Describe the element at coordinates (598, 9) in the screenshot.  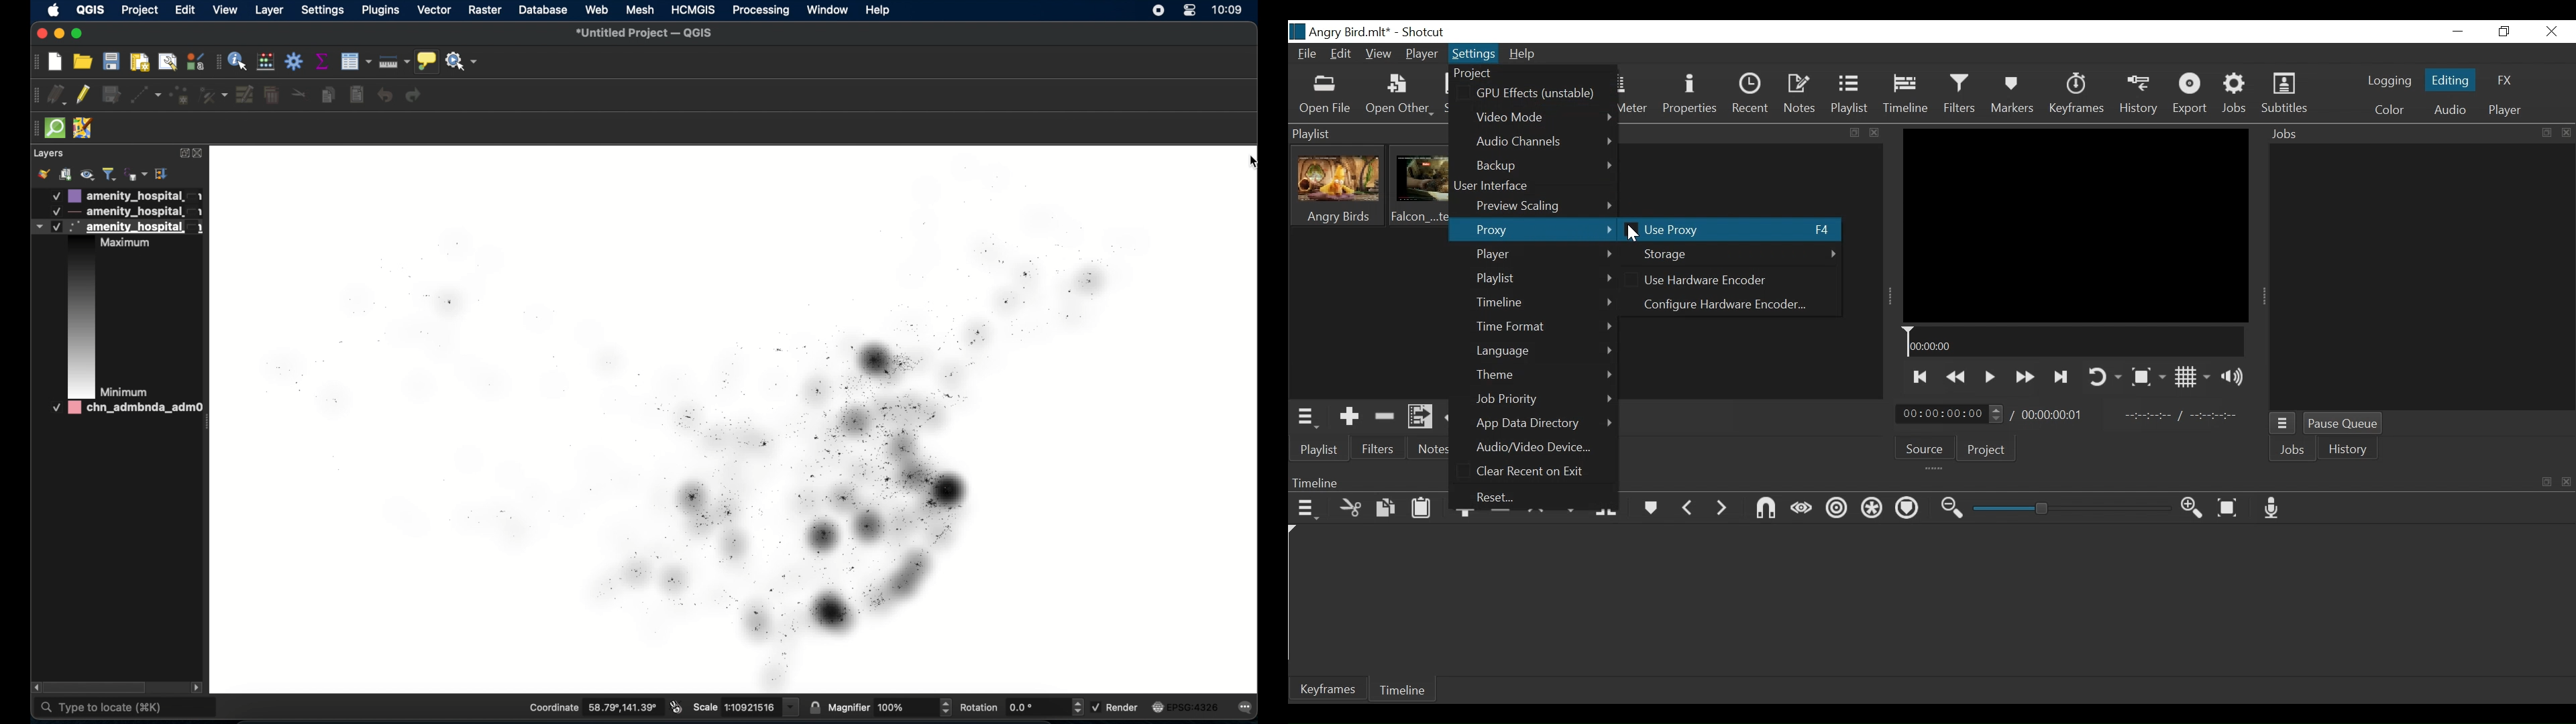
I see `web` at that location.